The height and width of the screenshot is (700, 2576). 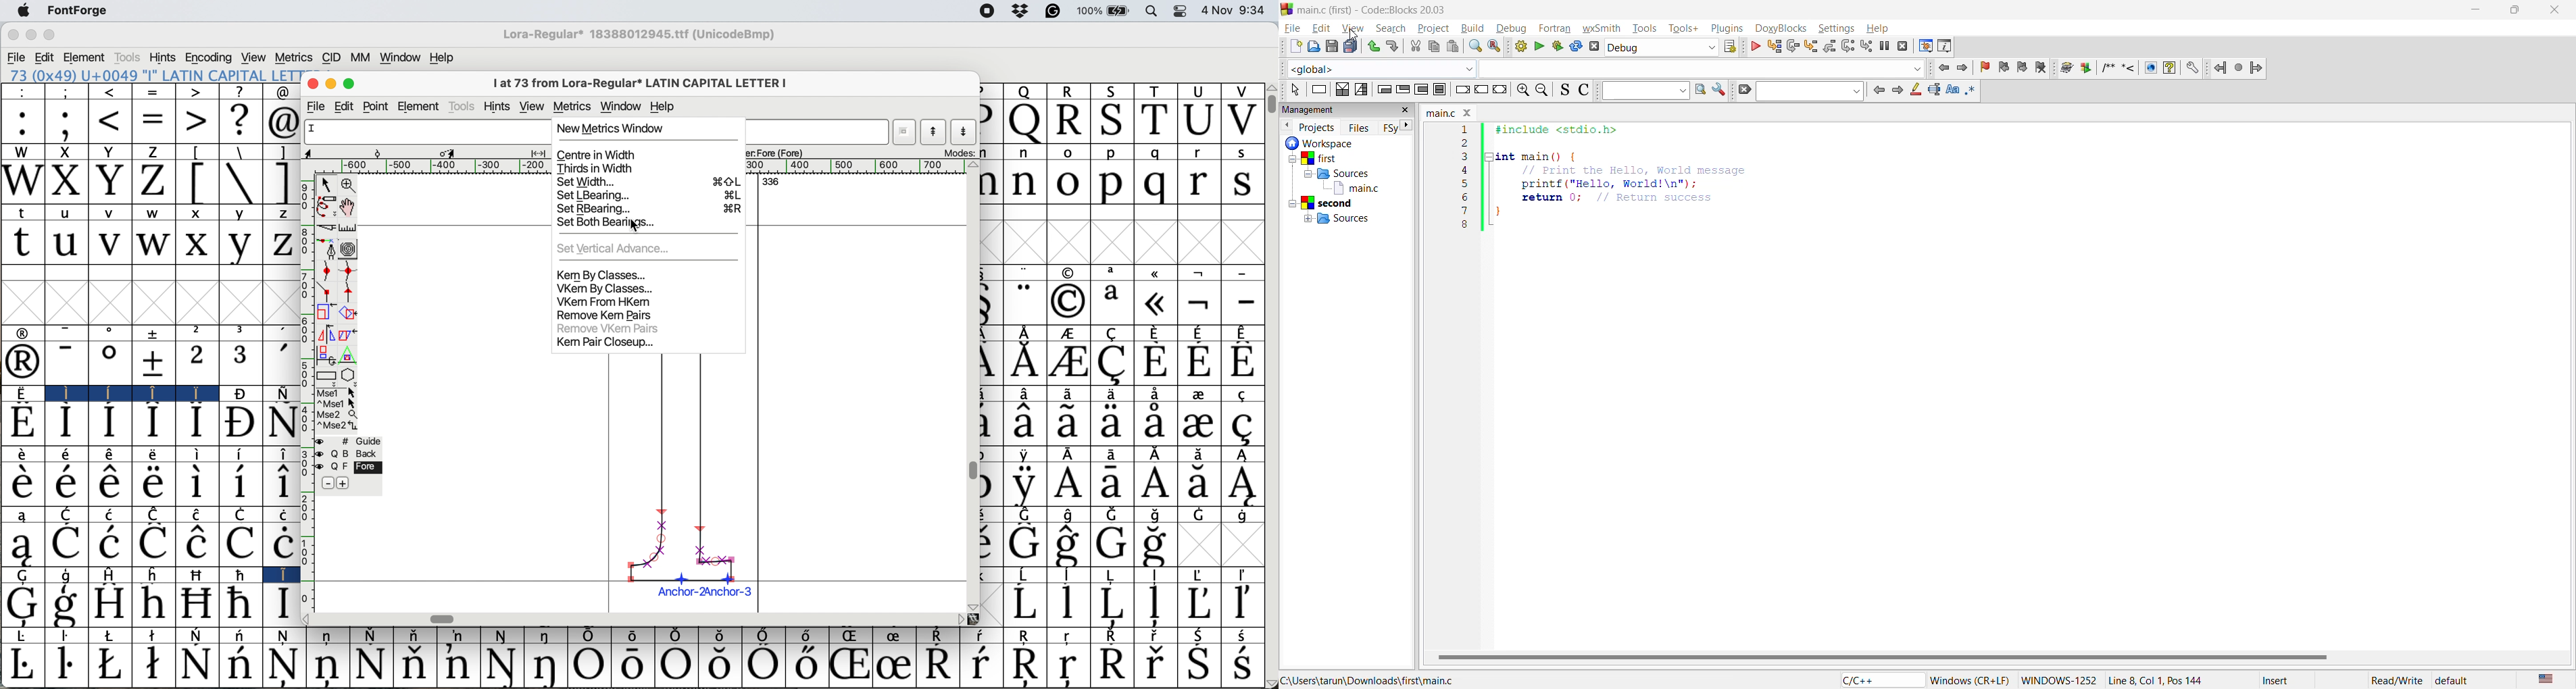 I want to click on cid, so click(x=330, y=57).